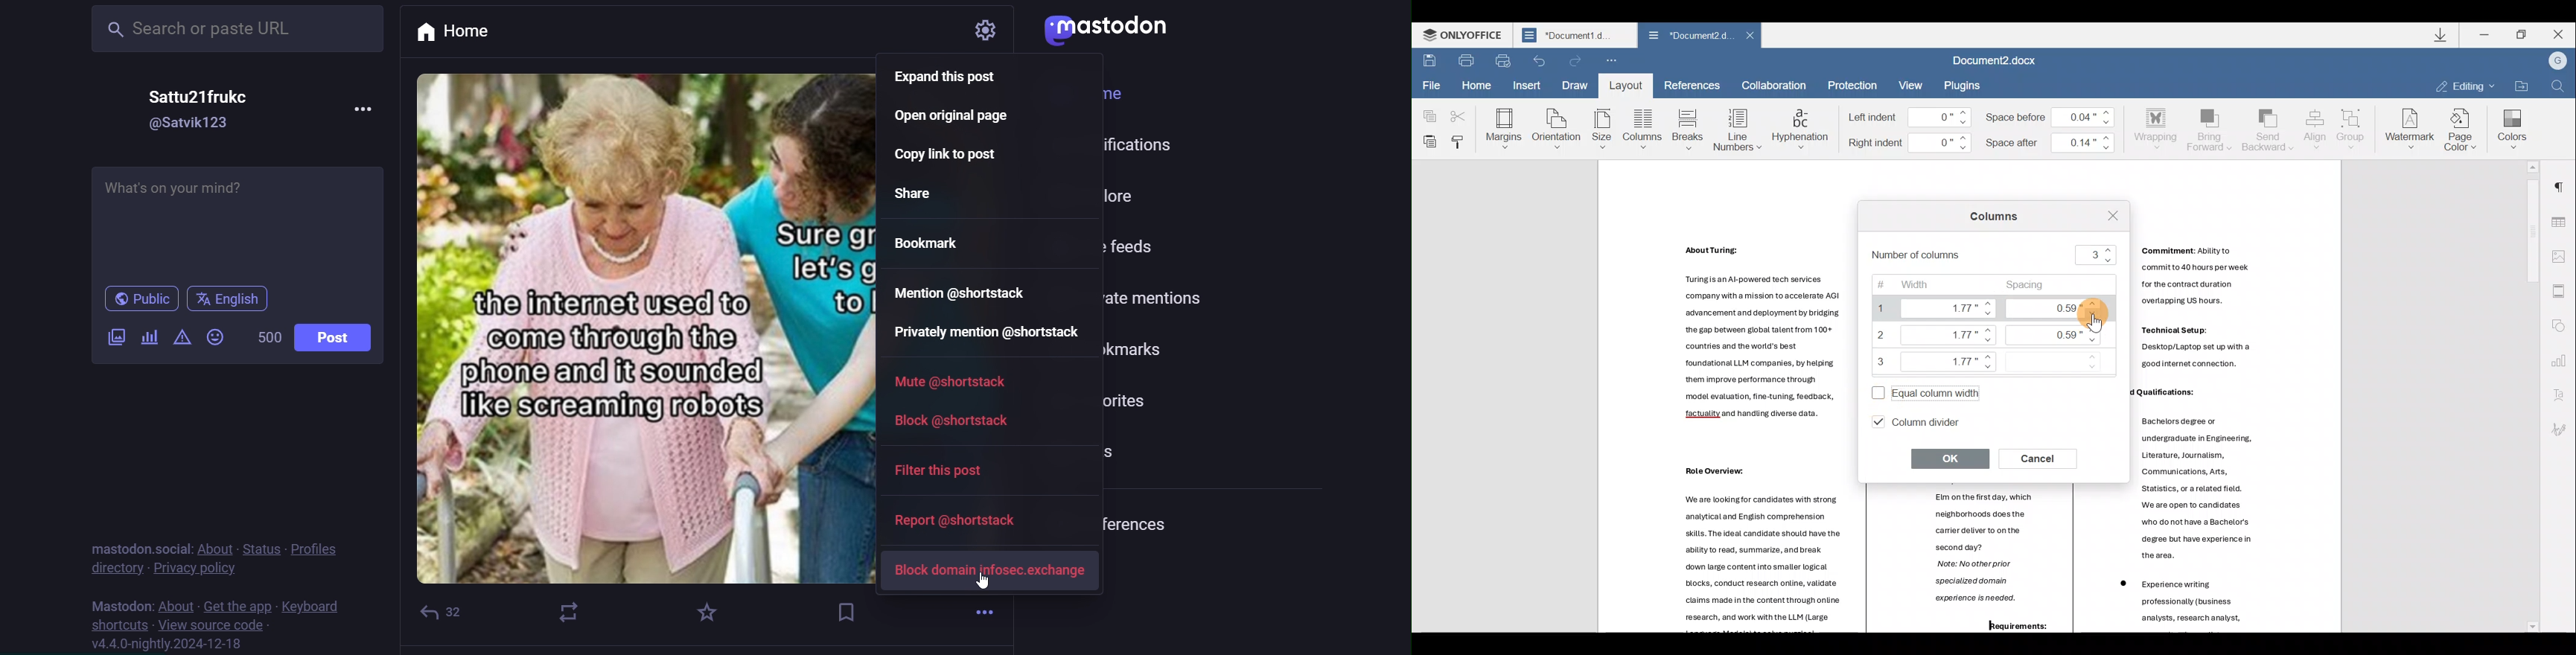 The height and width of the screenshot is (672, 2576). I want to click on Header & footer settings, so click(2562, 294).